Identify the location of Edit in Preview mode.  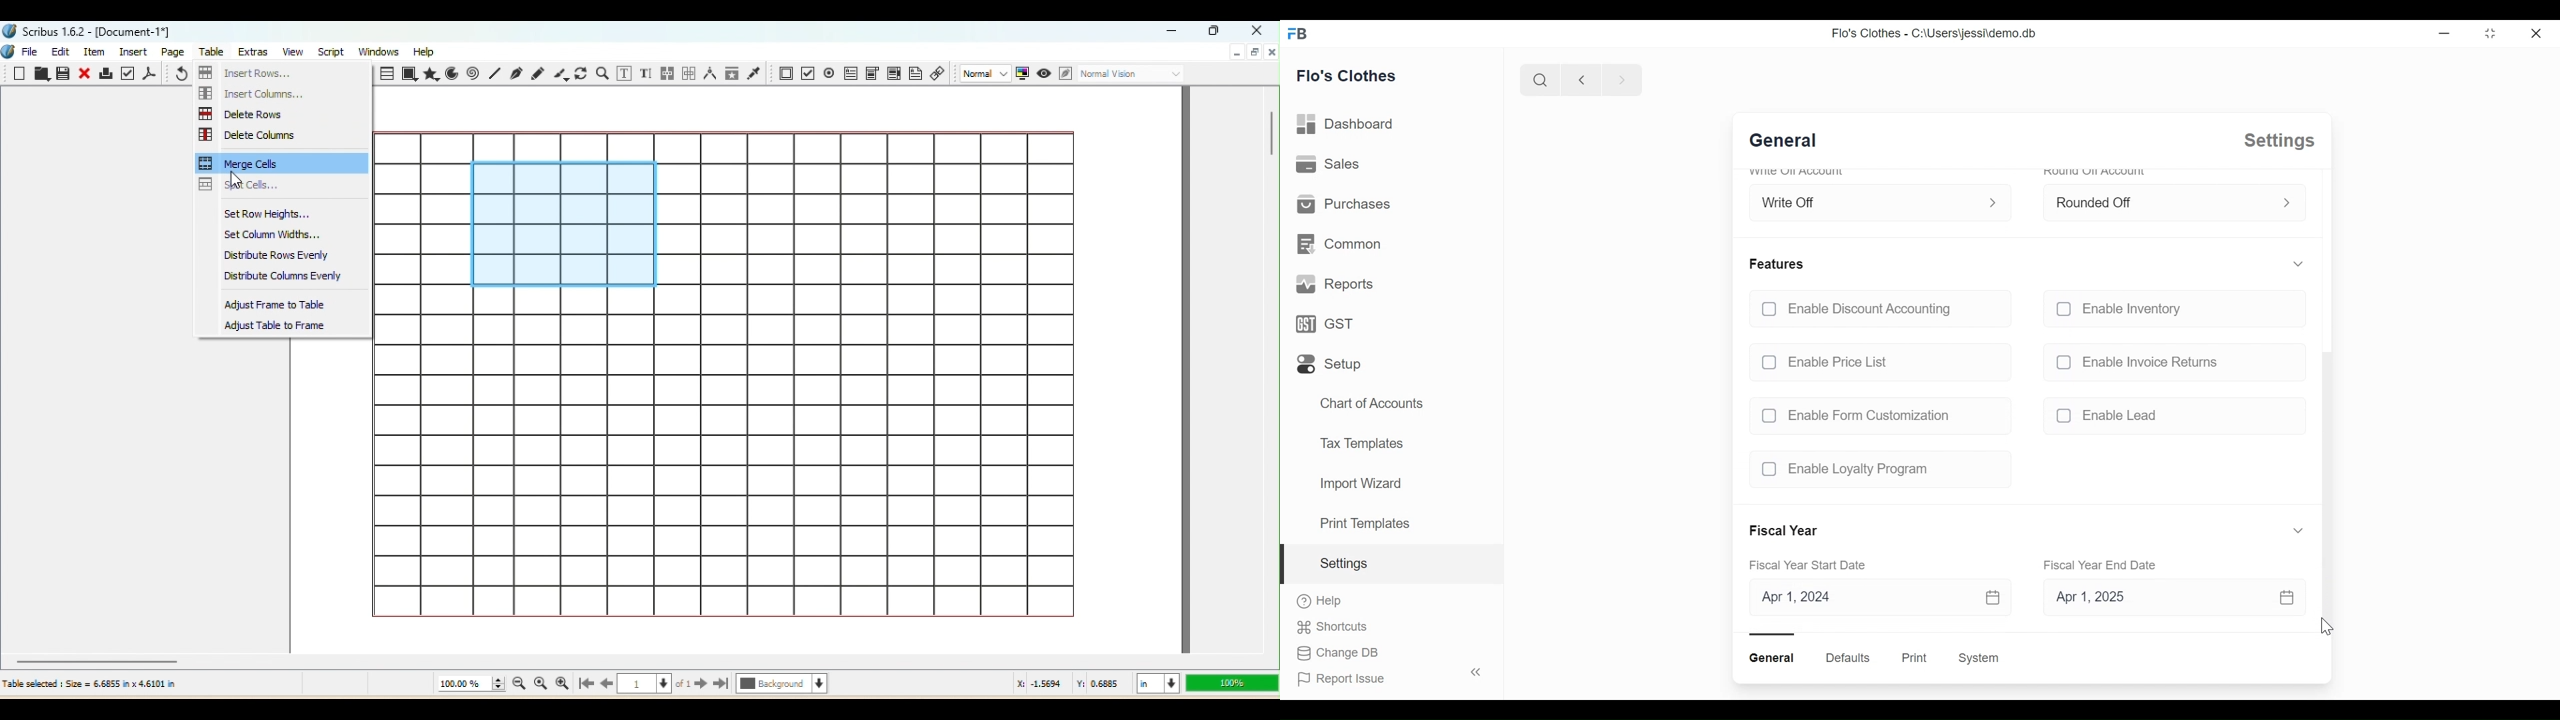
(1064, 74).